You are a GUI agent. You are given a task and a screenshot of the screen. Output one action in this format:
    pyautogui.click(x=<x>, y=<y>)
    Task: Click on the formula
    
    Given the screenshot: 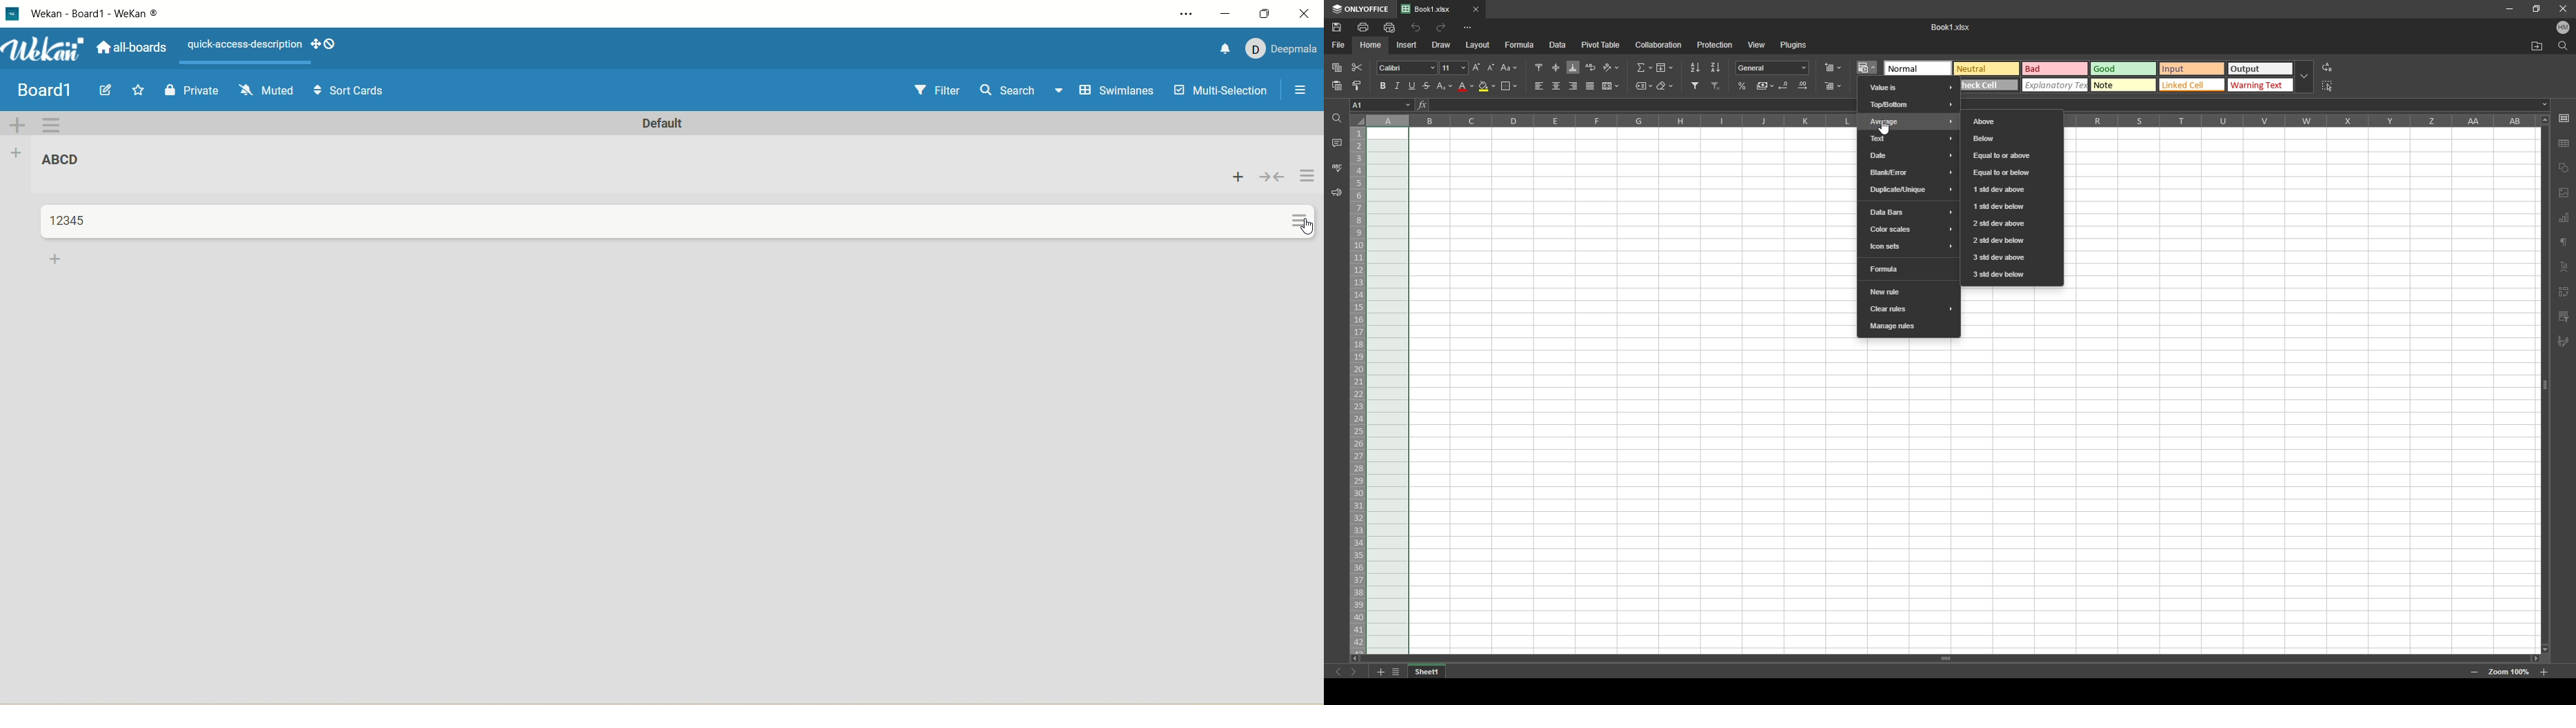 What is the action you would take?
    pyautogui.click(x=1910, y=270)
    